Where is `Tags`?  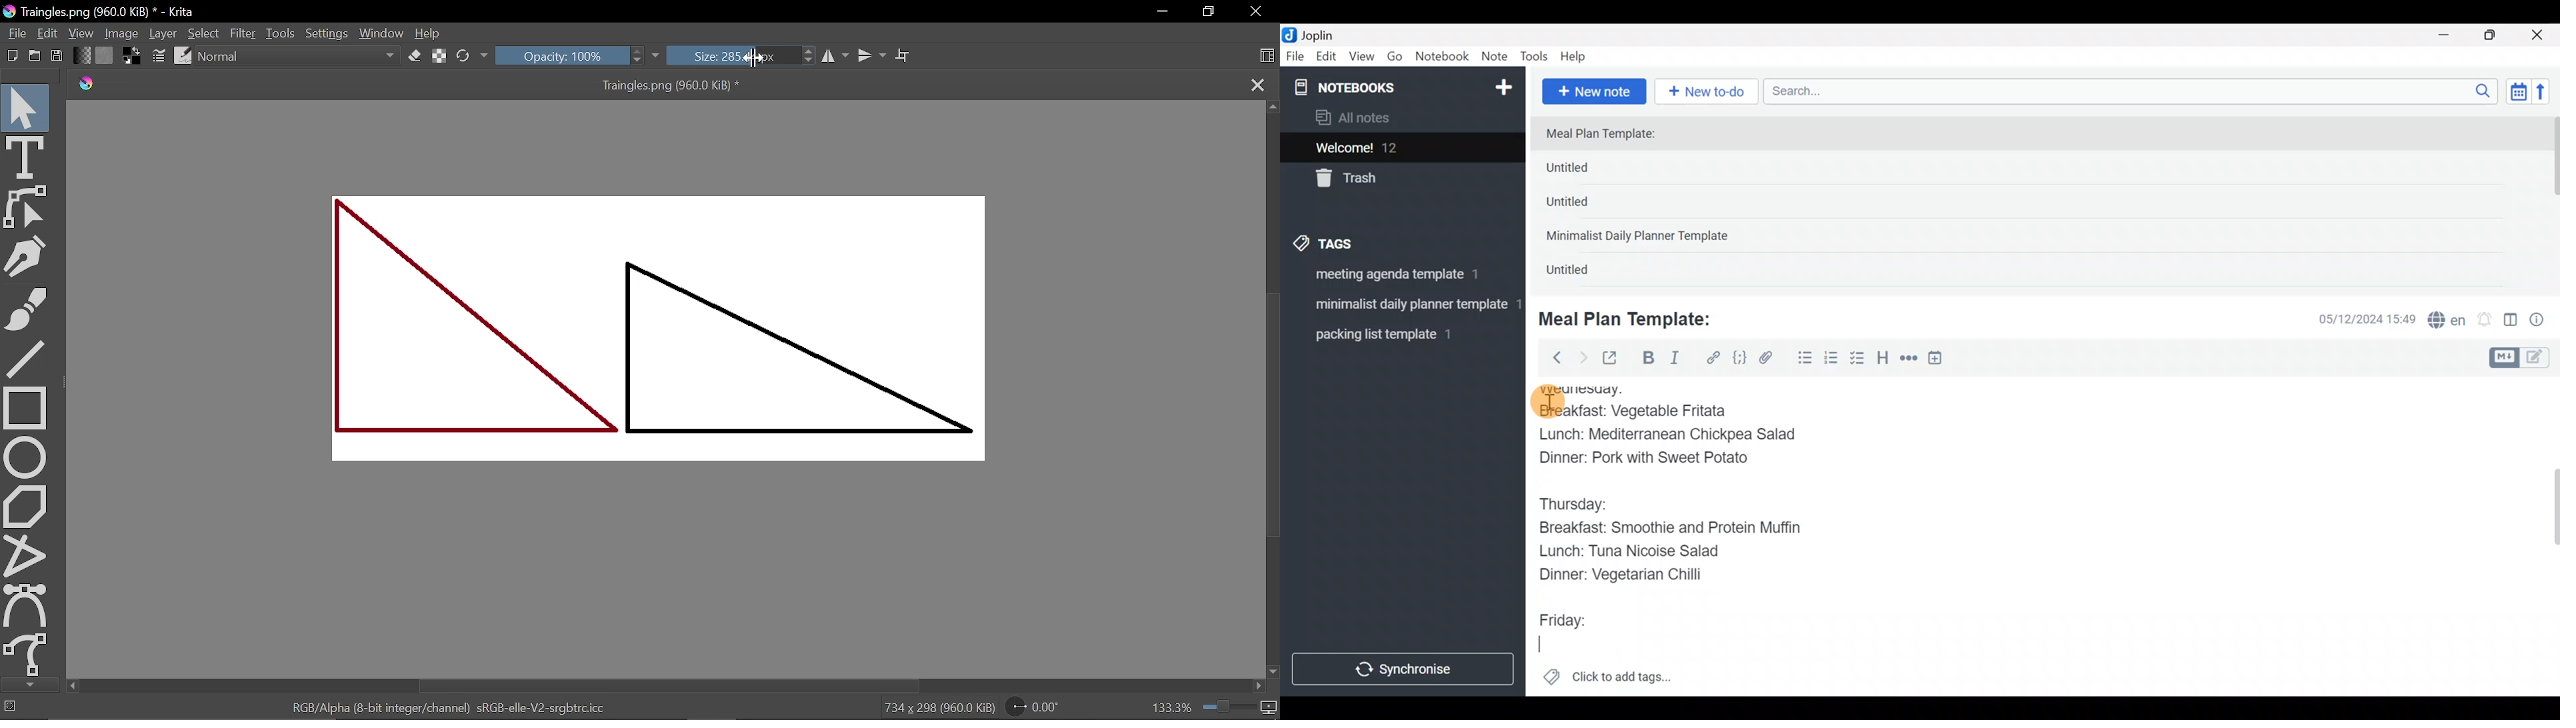
Tags is located at coordinates (1355, 241).